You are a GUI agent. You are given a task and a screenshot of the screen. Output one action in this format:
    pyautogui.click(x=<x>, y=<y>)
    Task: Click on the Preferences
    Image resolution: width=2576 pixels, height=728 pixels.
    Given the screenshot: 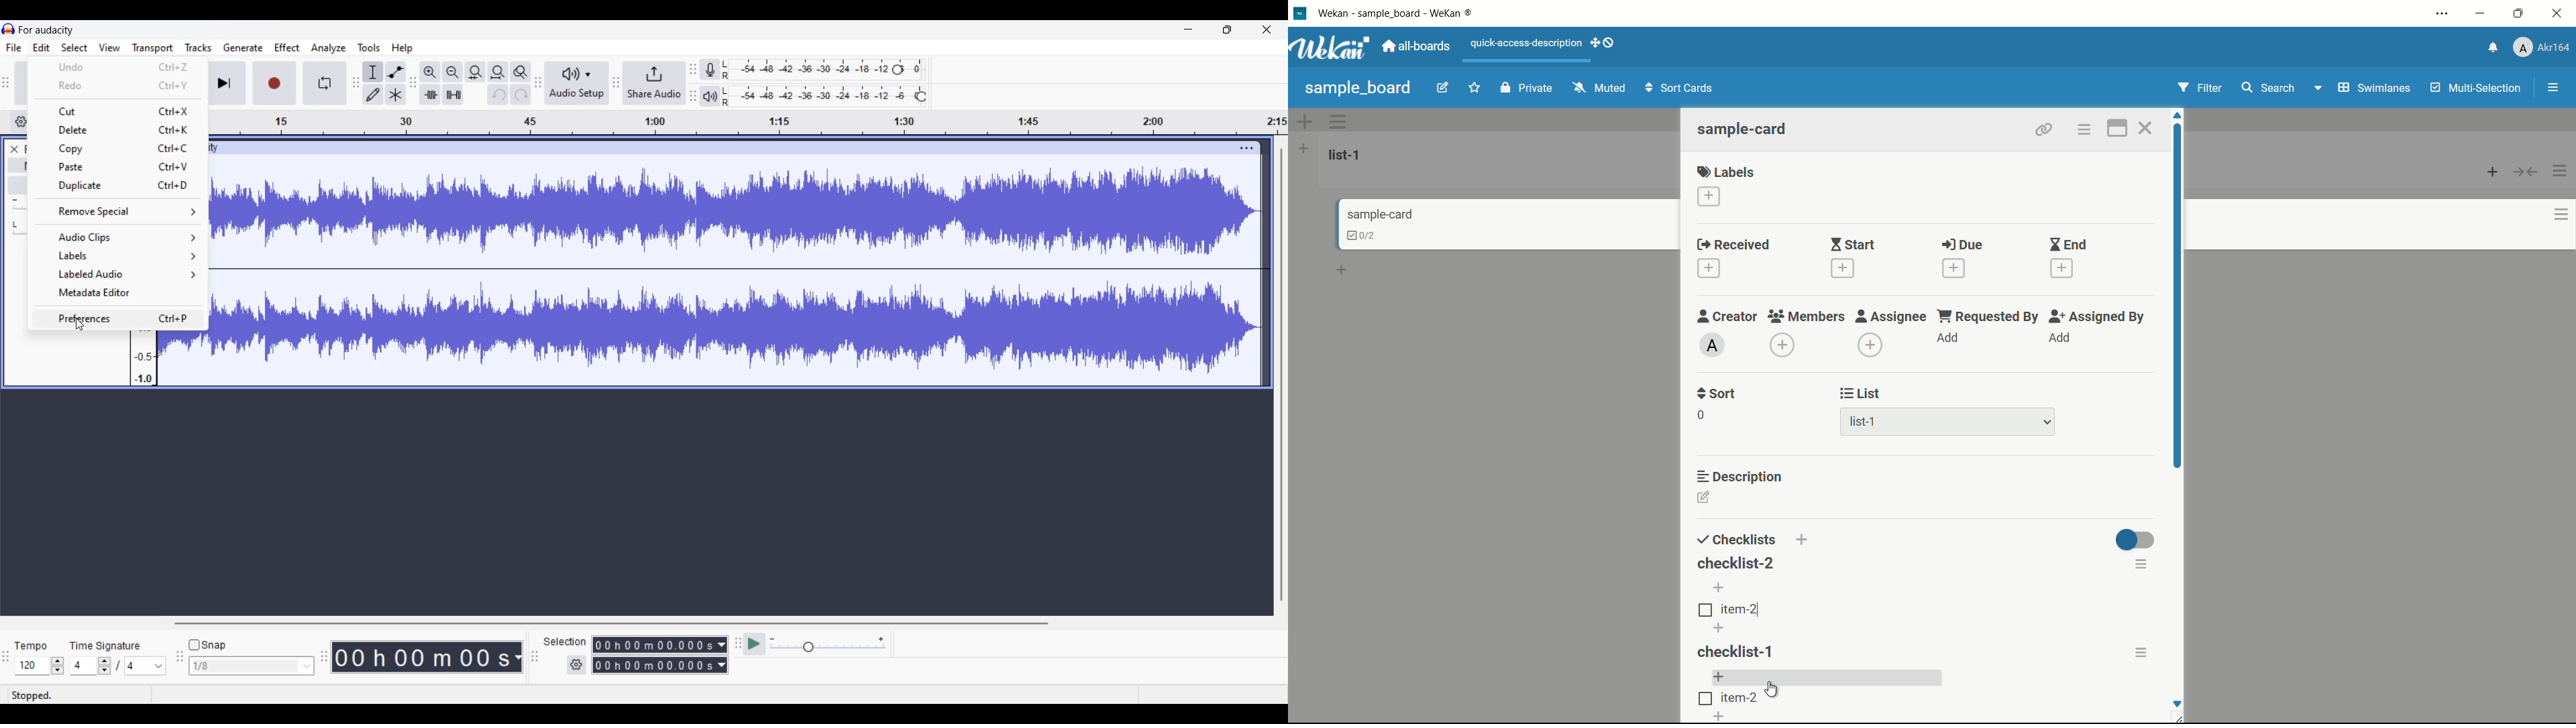 What is the action you would take?
    pyautogui.click(x=119, y=318)
    